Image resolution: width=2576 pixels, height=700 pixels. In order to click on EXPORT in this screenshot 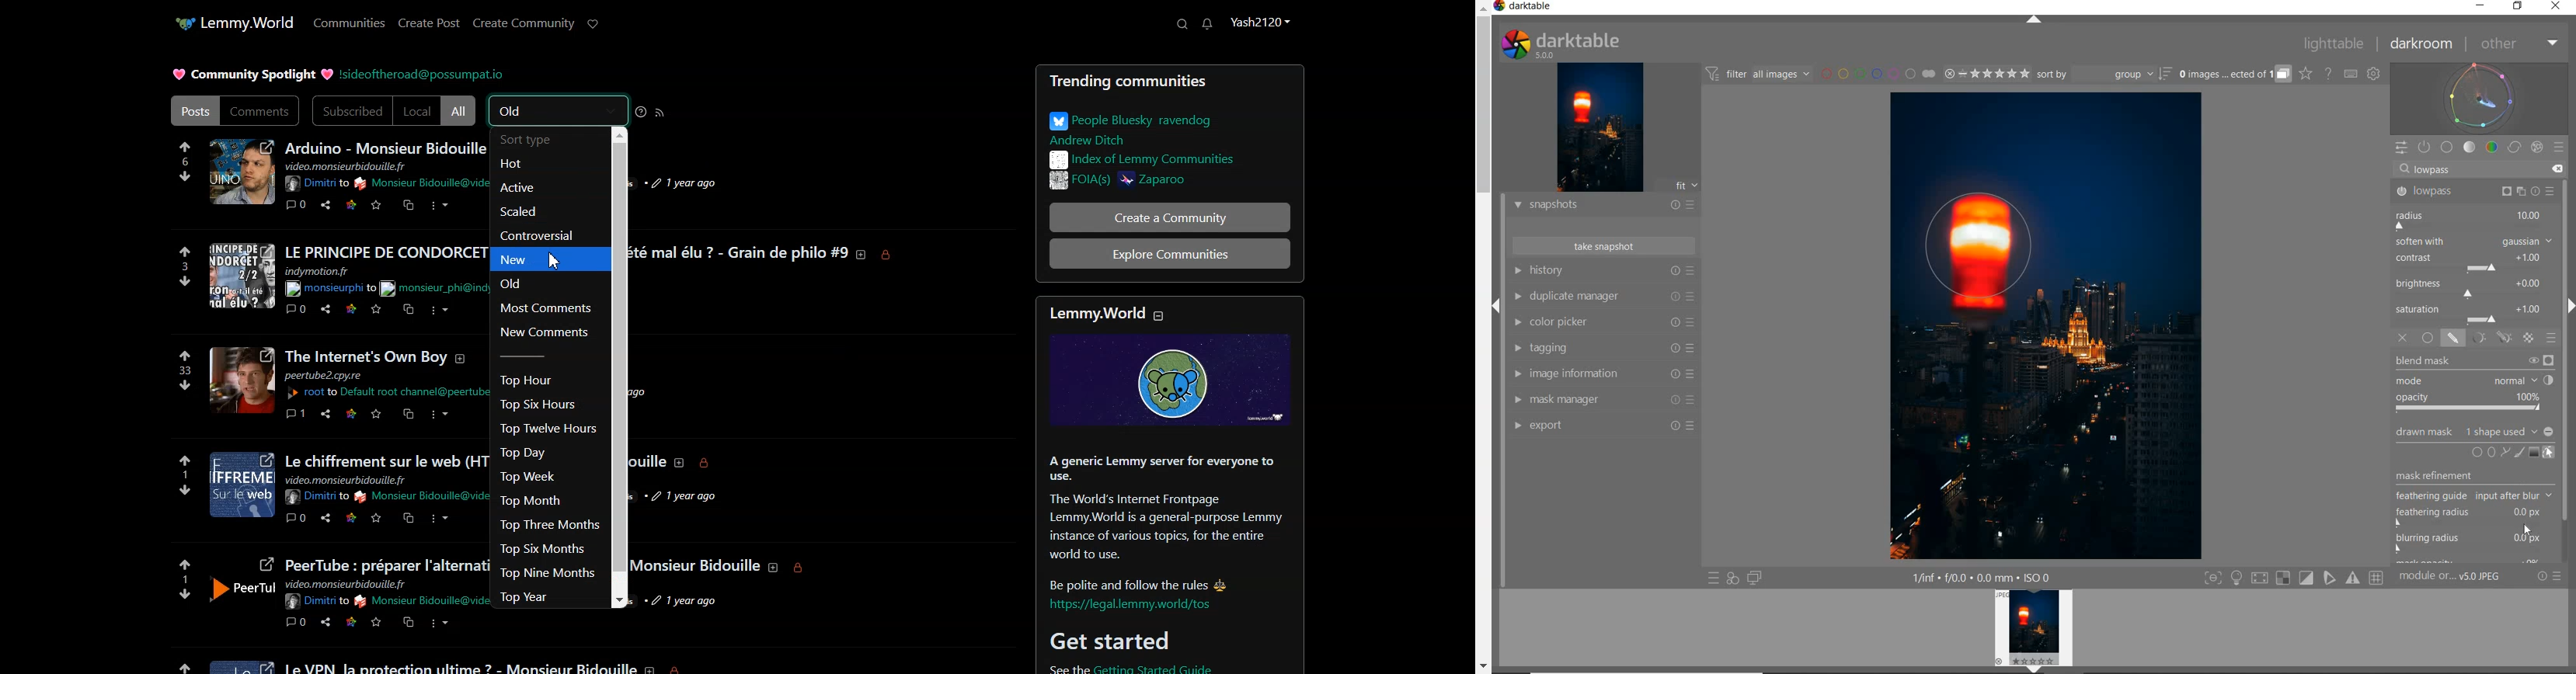, I will do `click(1605, 425)`.